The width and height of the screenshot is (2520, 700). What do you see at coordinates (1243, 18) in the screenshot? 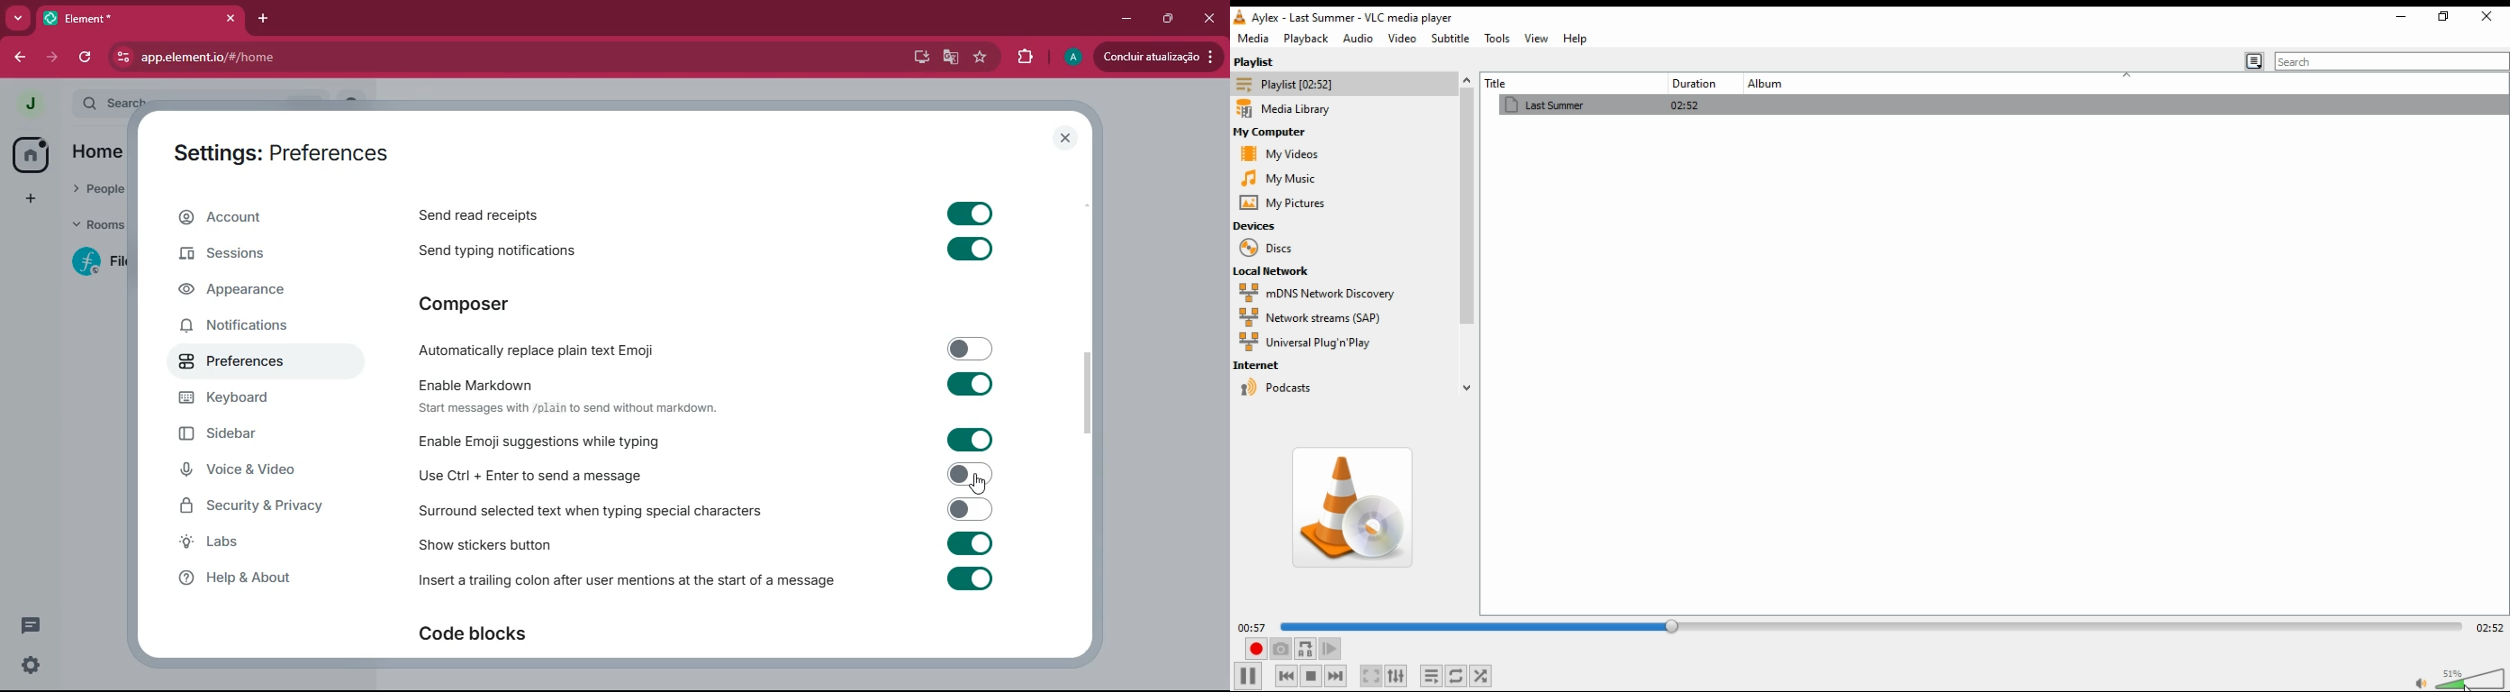
I see `vlc icon` at bounding box center [1243, 18].